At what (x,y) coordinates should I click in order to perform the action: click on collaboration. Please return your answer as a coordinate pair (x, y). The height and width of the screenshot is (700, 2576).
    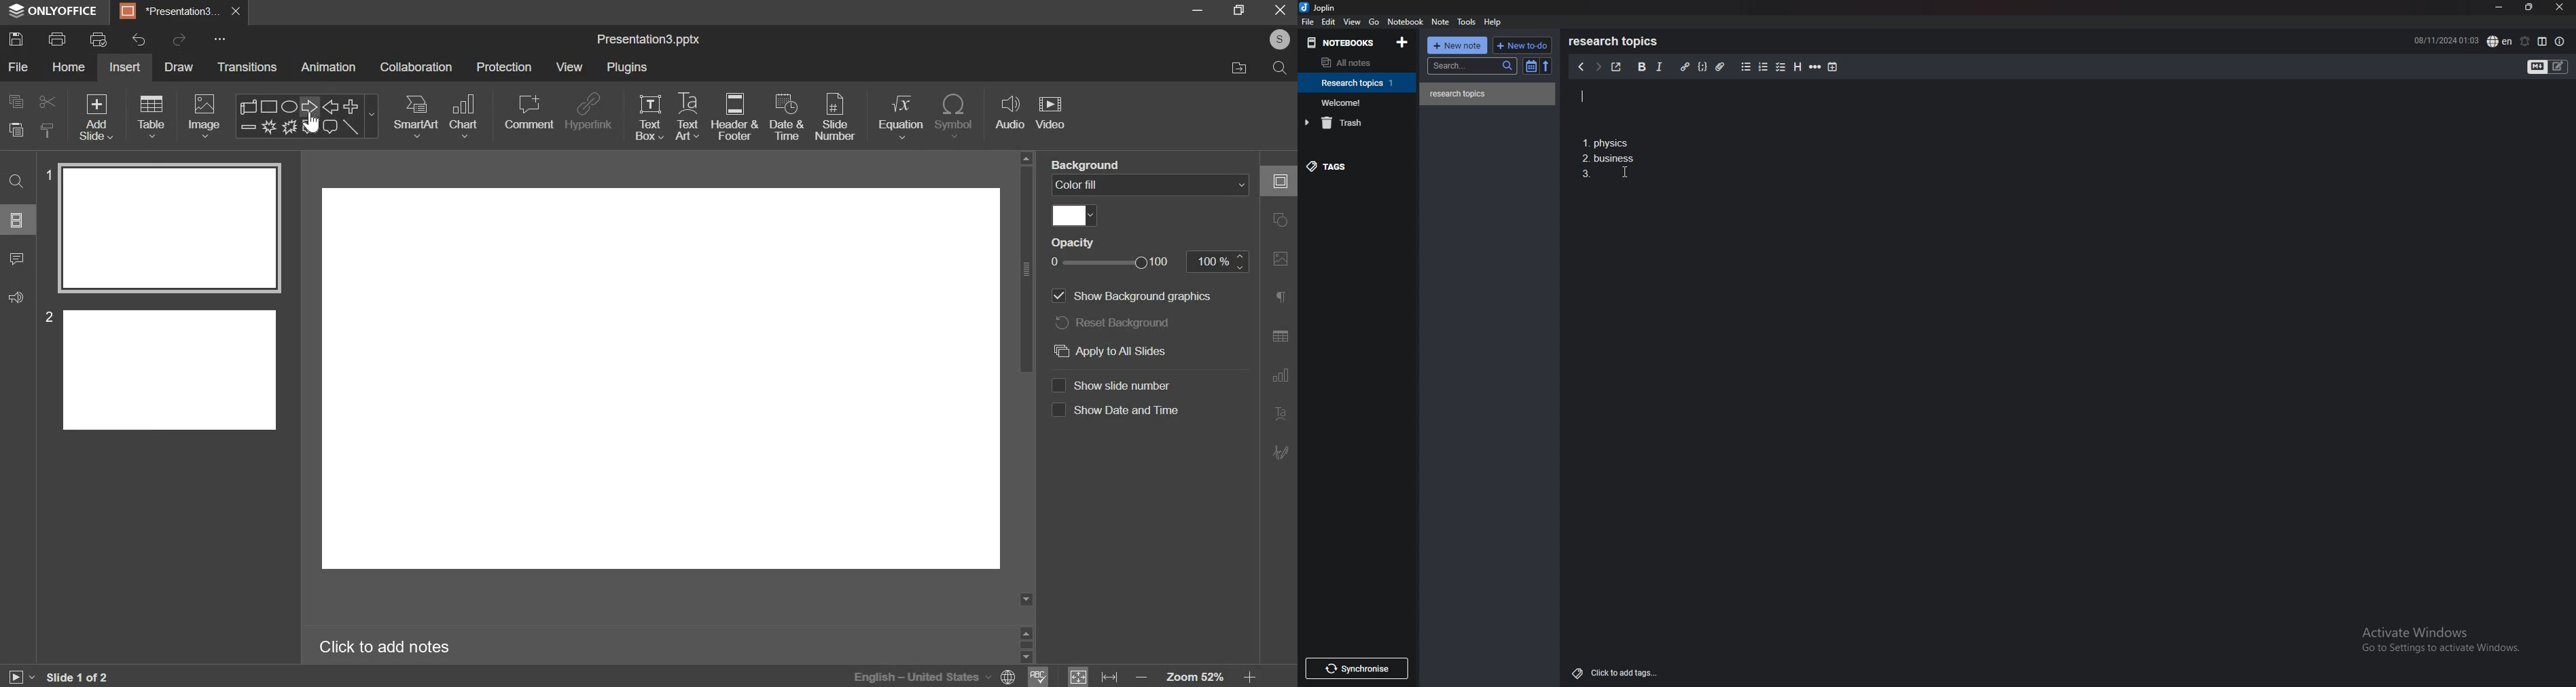
    Looking at the image, I should click on (416, 67).